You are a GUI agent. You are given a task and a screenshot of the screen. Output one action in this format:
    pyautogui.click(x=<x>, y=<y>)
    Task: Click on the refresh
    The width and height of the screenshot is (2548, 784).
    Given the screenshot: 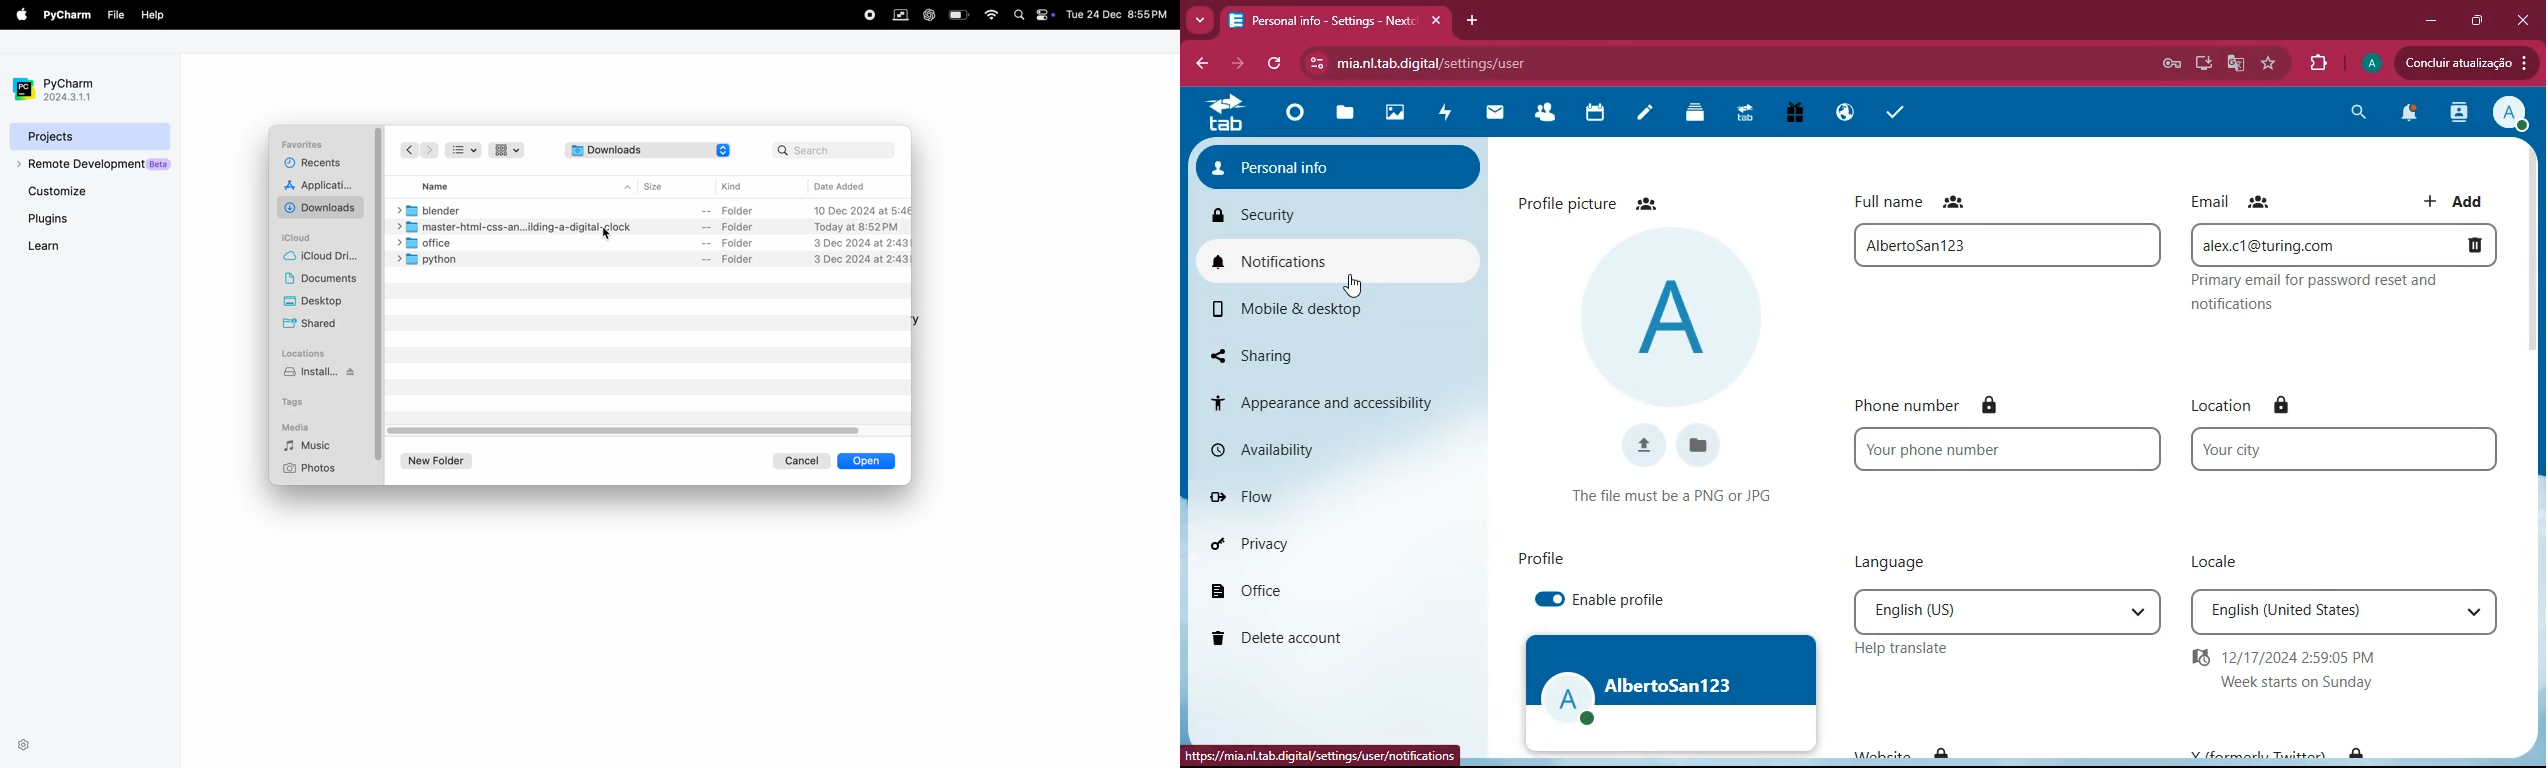 What is the action you would take?
    pyautogui.click(x=1278, y=62)
    